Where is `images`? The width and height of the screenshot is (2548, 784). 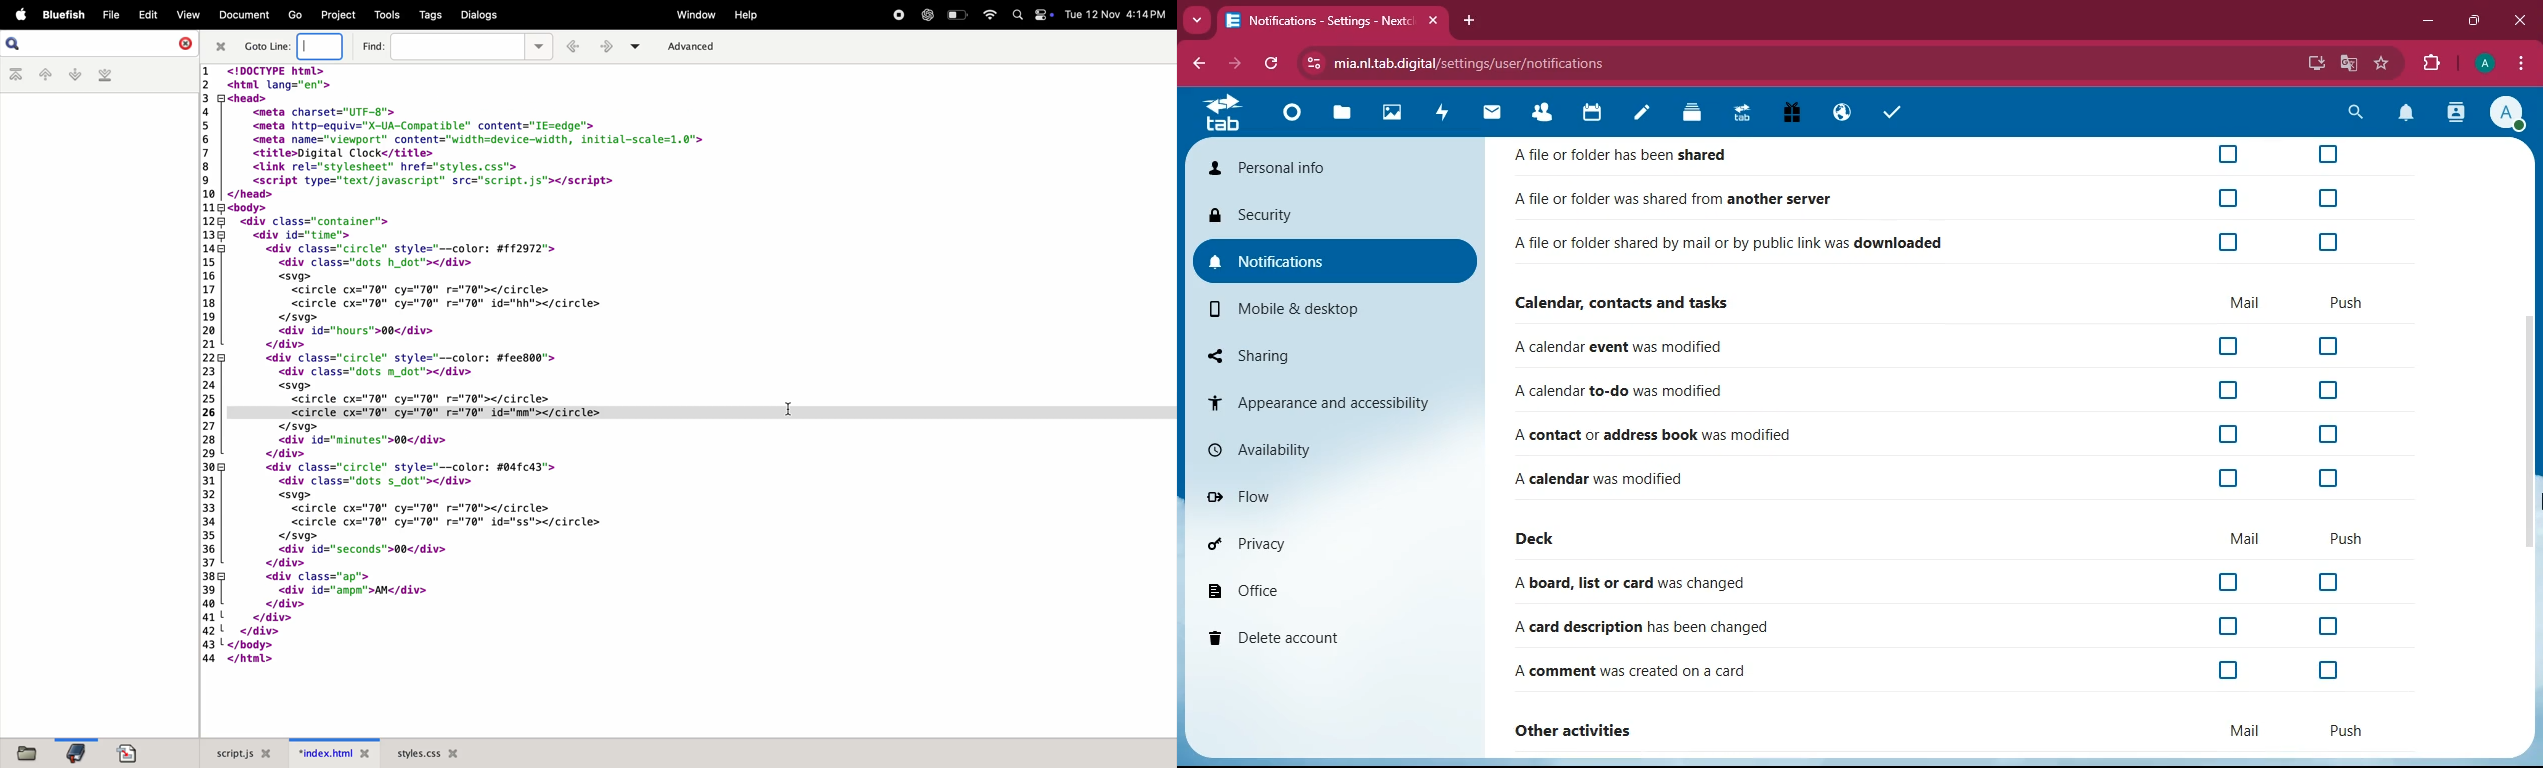
images is located at coordinates (1396, 115).